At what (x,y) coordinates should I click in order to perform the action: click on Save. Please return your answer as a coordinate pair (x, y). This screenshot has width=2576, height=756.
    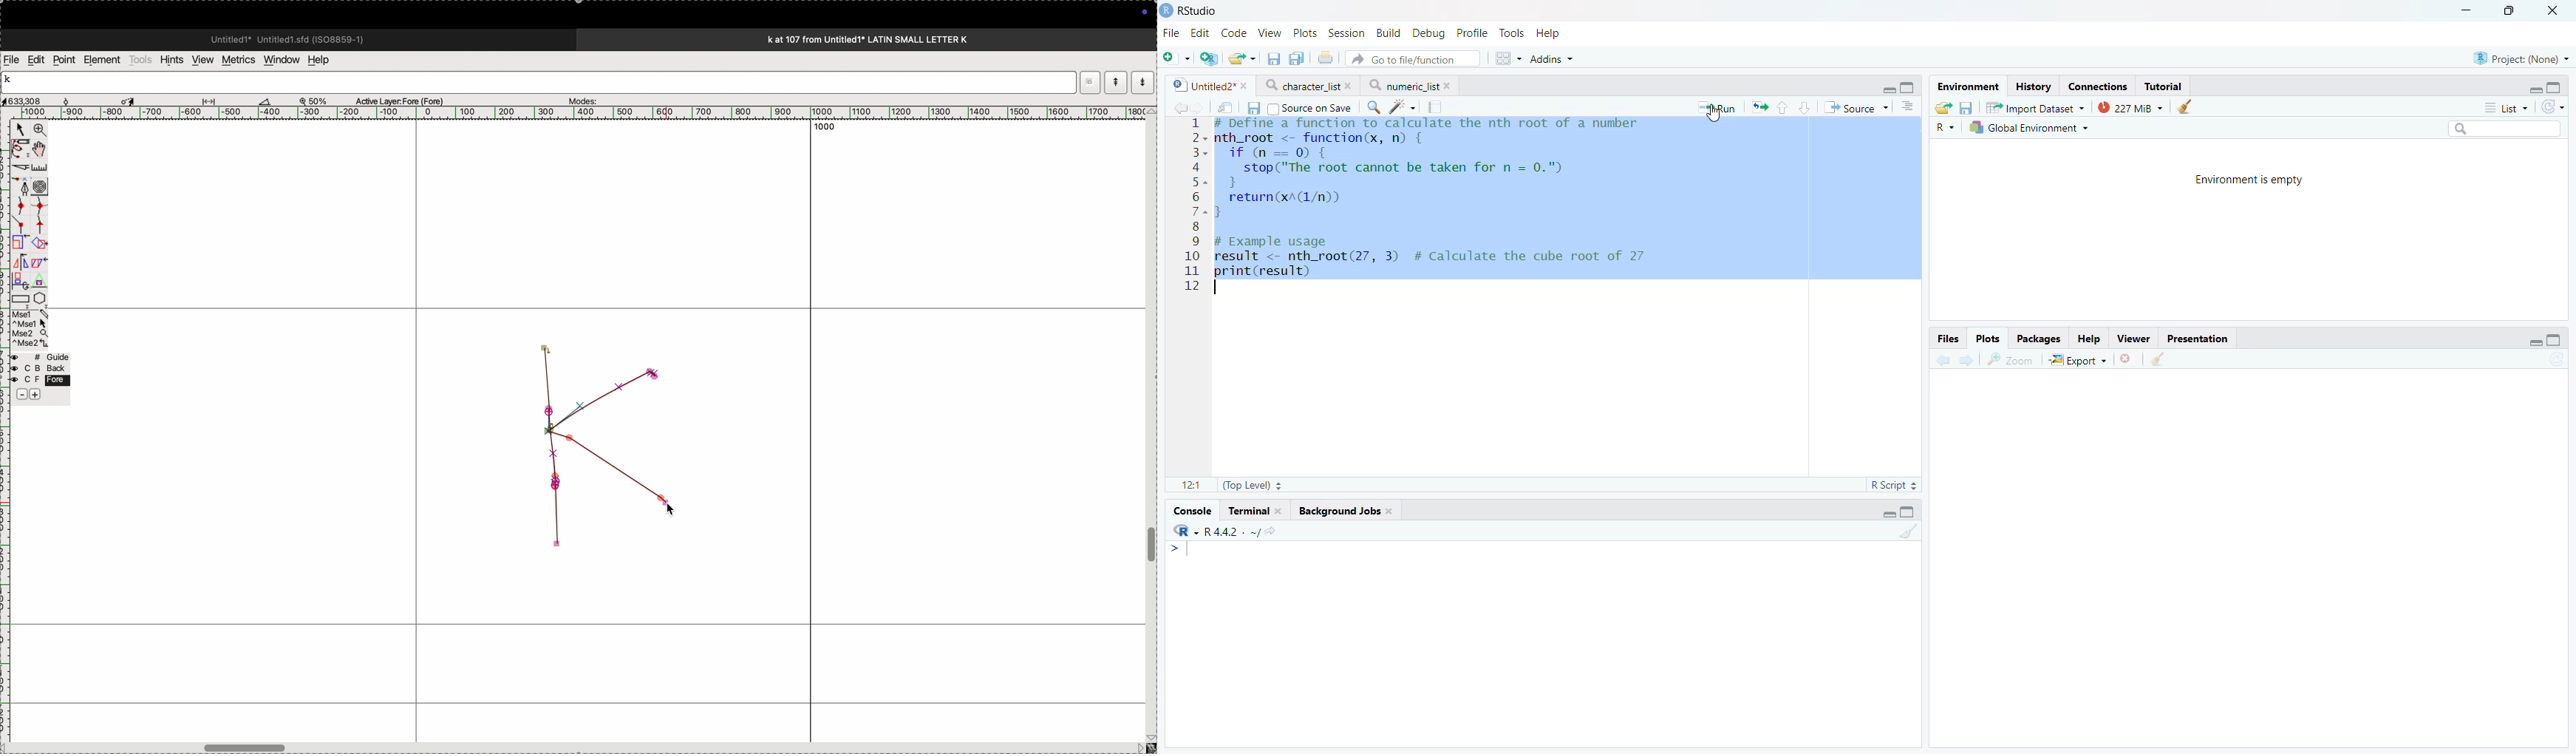
    Looking at the image, I should click on (1255, 109).